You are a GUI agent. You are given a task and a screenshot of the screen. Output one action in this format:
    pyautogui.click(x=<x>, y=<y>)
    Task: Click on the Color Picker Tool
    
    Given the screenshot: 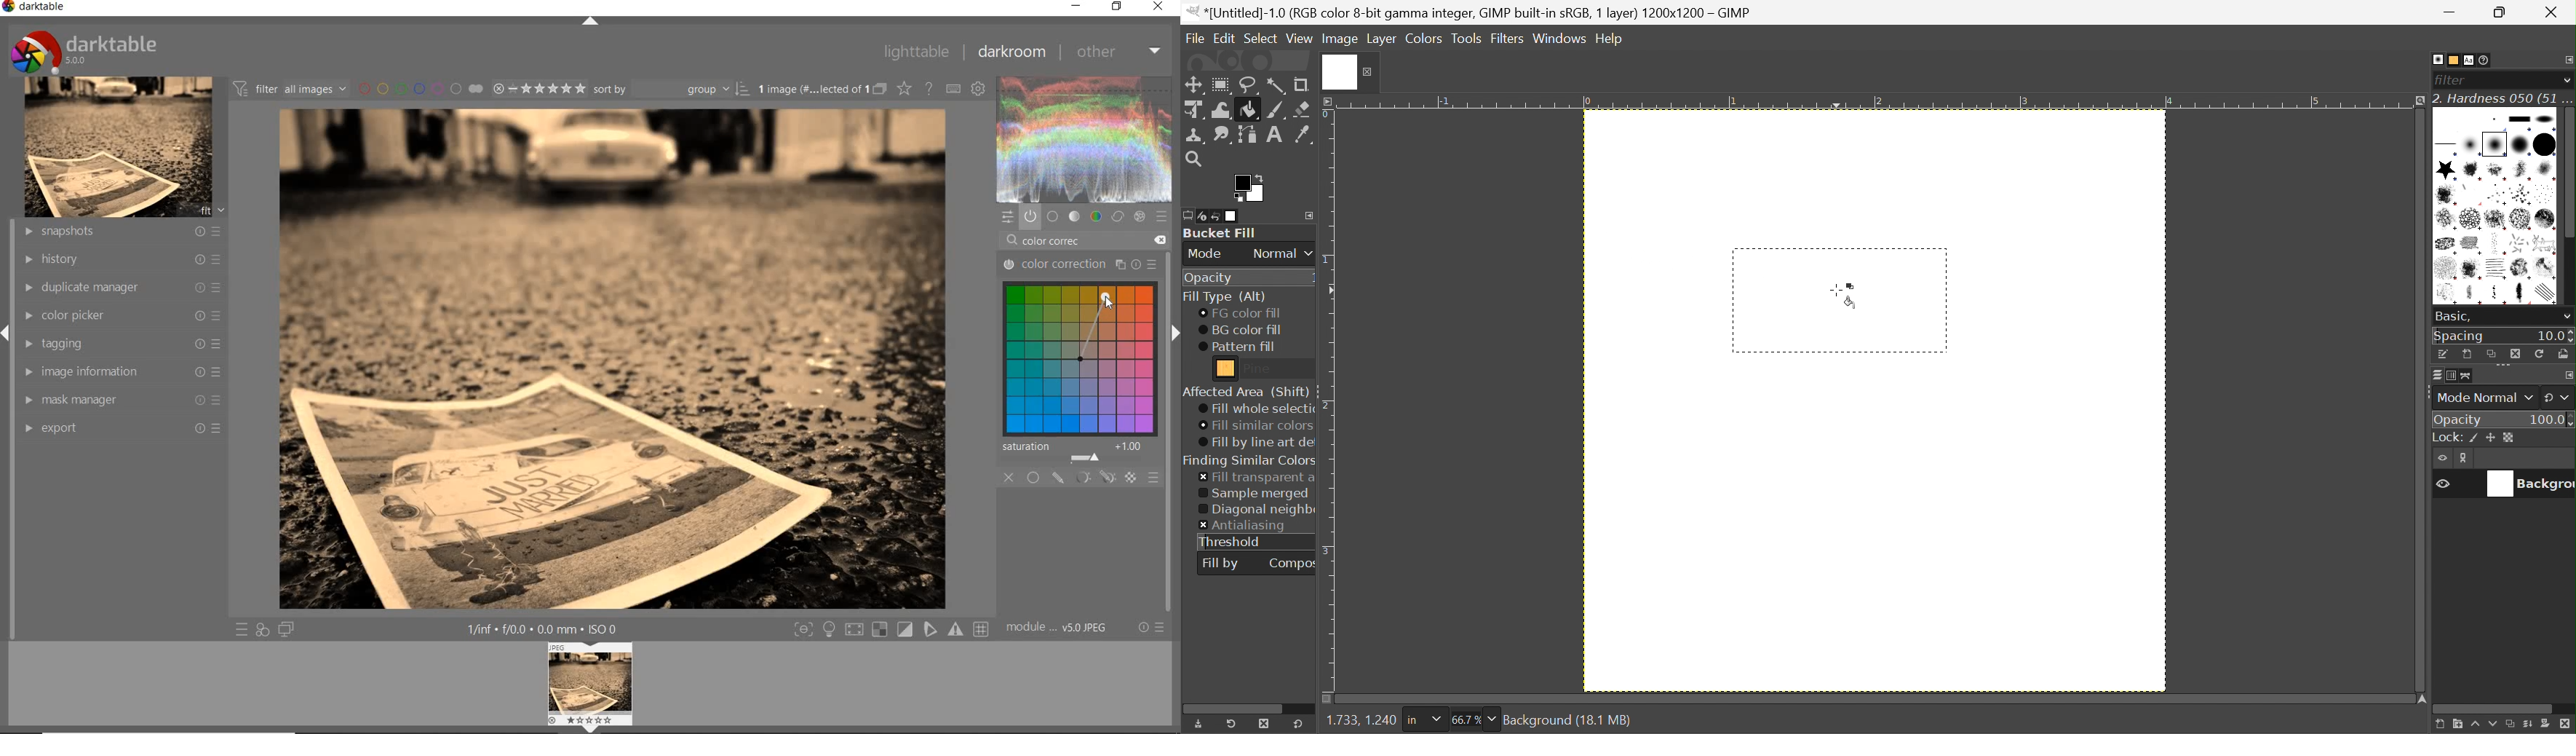 What is the action you would take?
    pyautogui.click(x=1302, y=134)
    